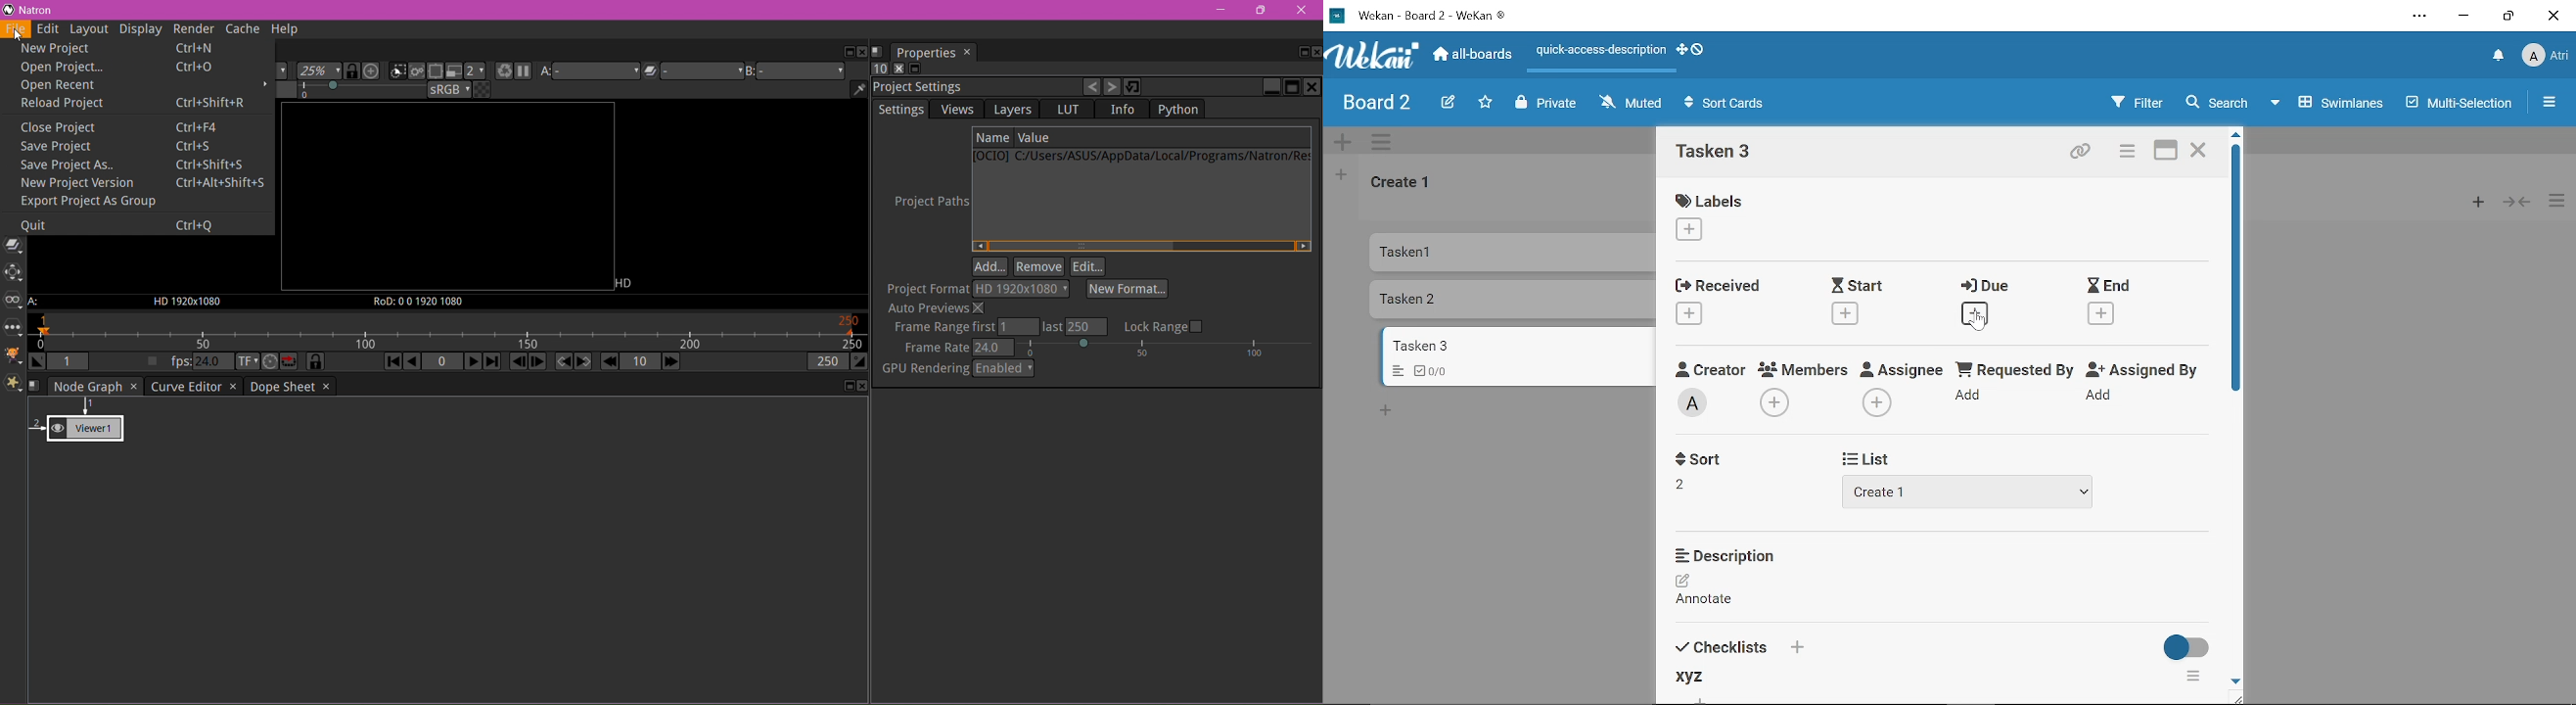 Image resolution: width=2576 pixels, height=728 pixels. I want to click on Sort, so click(1684, 483).